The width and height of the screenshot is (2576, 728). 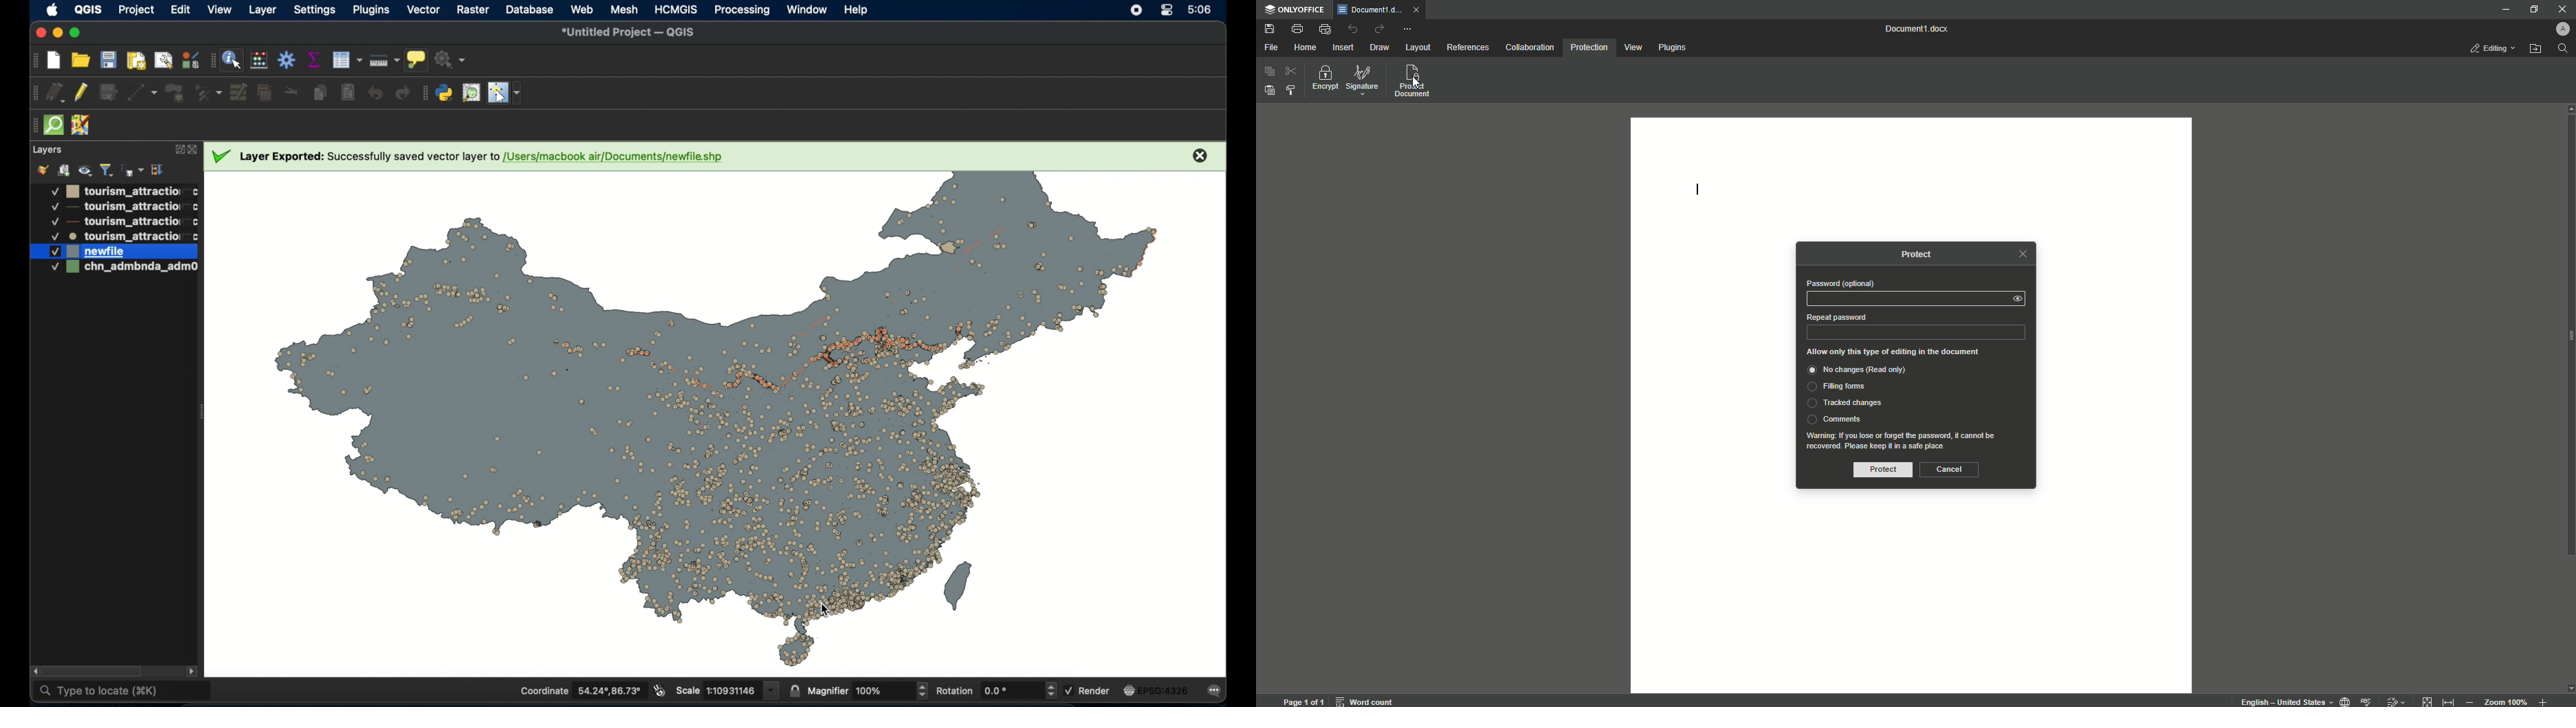 I want to click on plugins, so click(x=373, y=10).